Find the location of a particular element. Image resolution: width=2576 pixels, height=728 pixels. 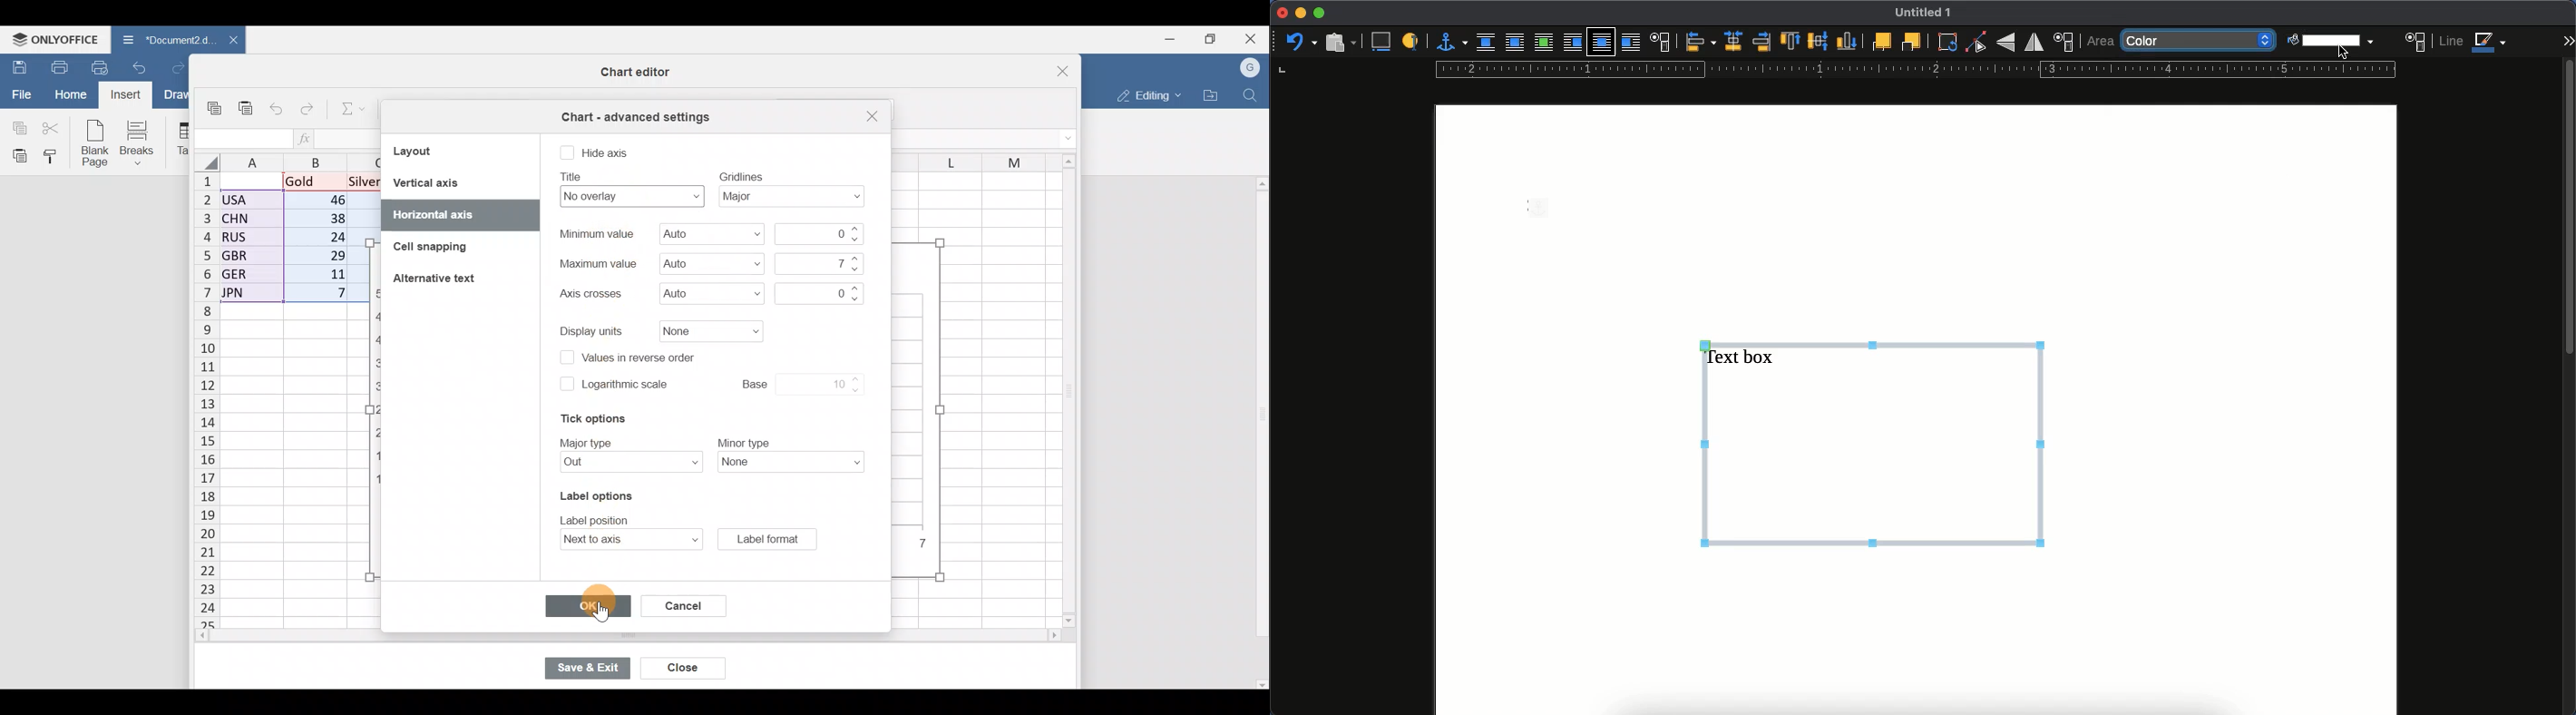

Editing mode is located at coordinates (1146, 97).